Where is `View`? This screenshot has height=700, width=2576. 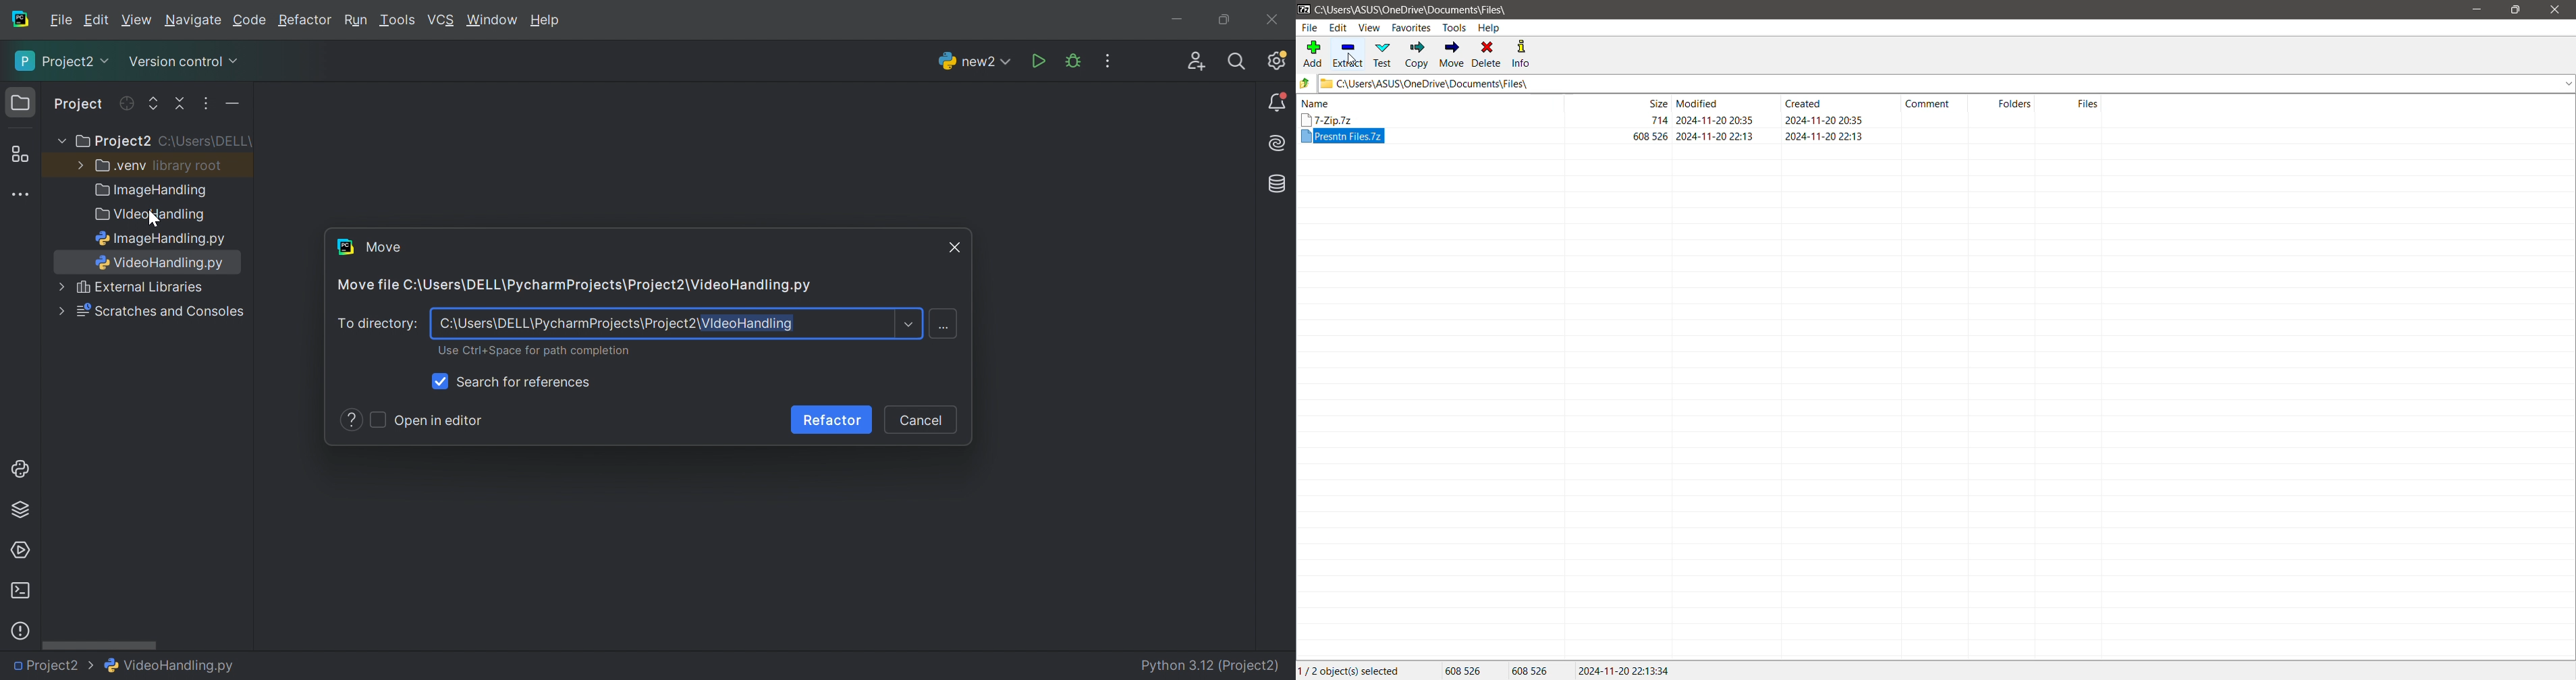
View is located at coordinates (1370, 27).